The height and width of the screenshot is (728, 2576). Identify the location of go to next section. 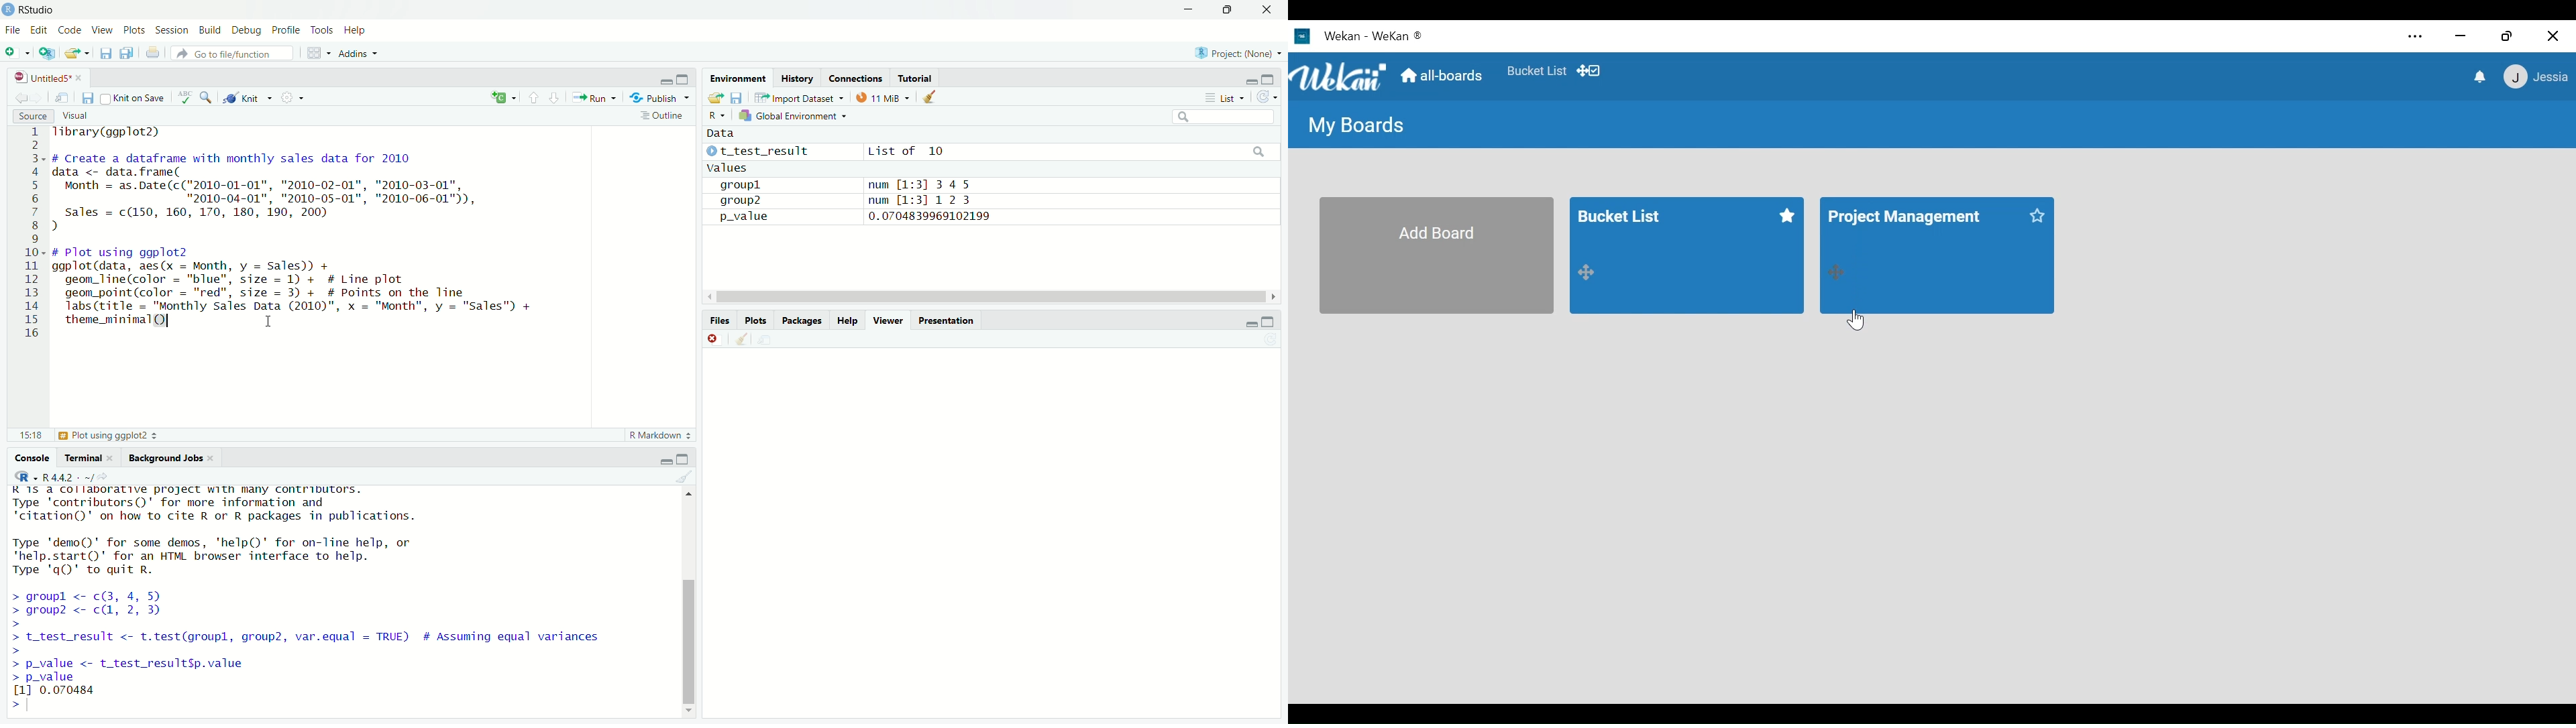
(555, 99).